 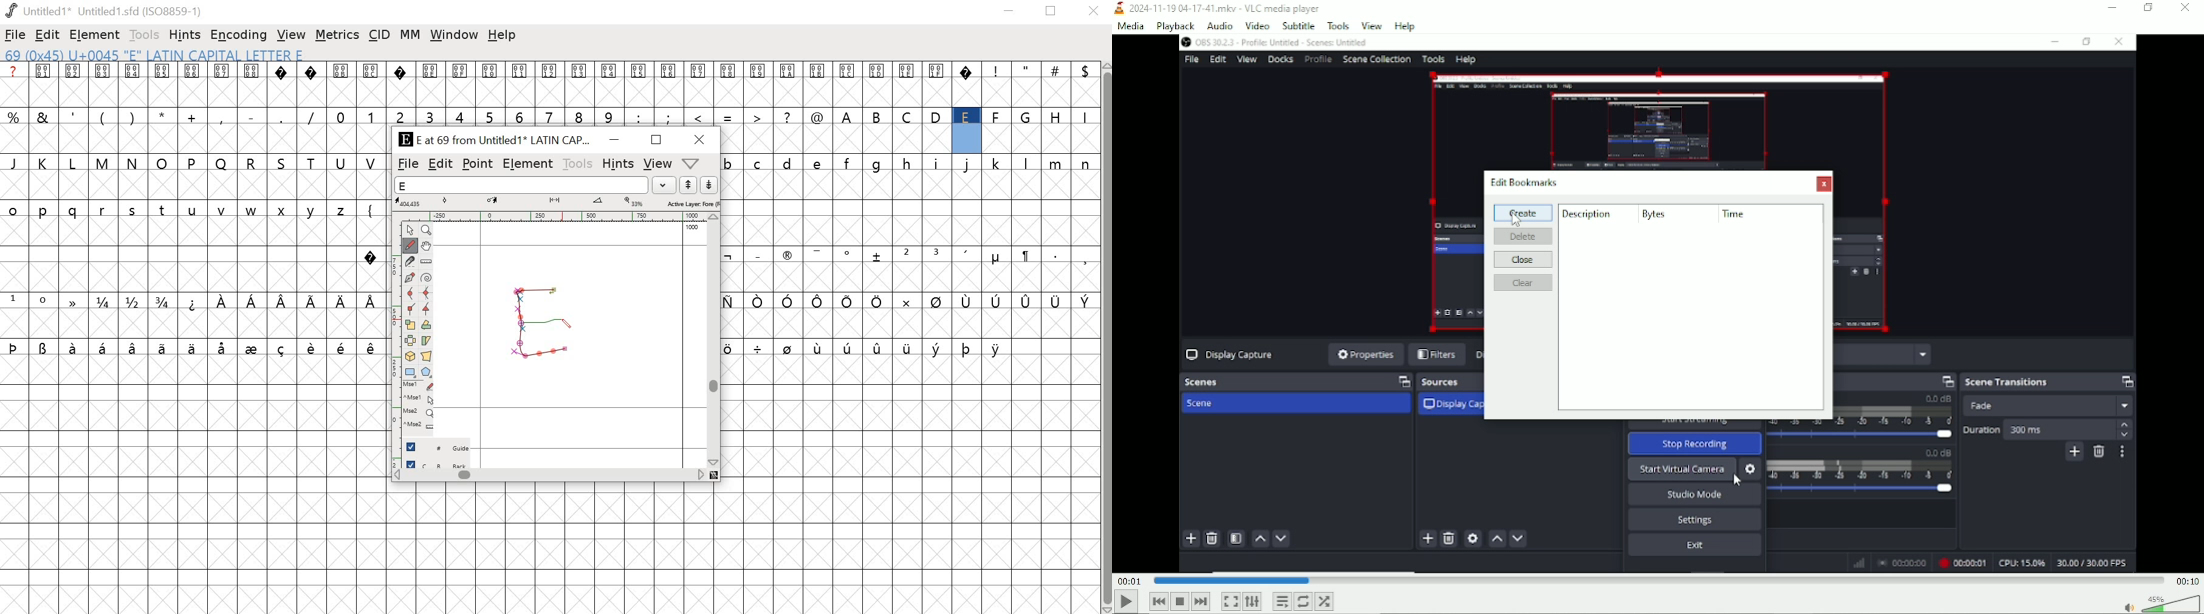 I want to click on Show extended settings, so click(x=1253, y=602).